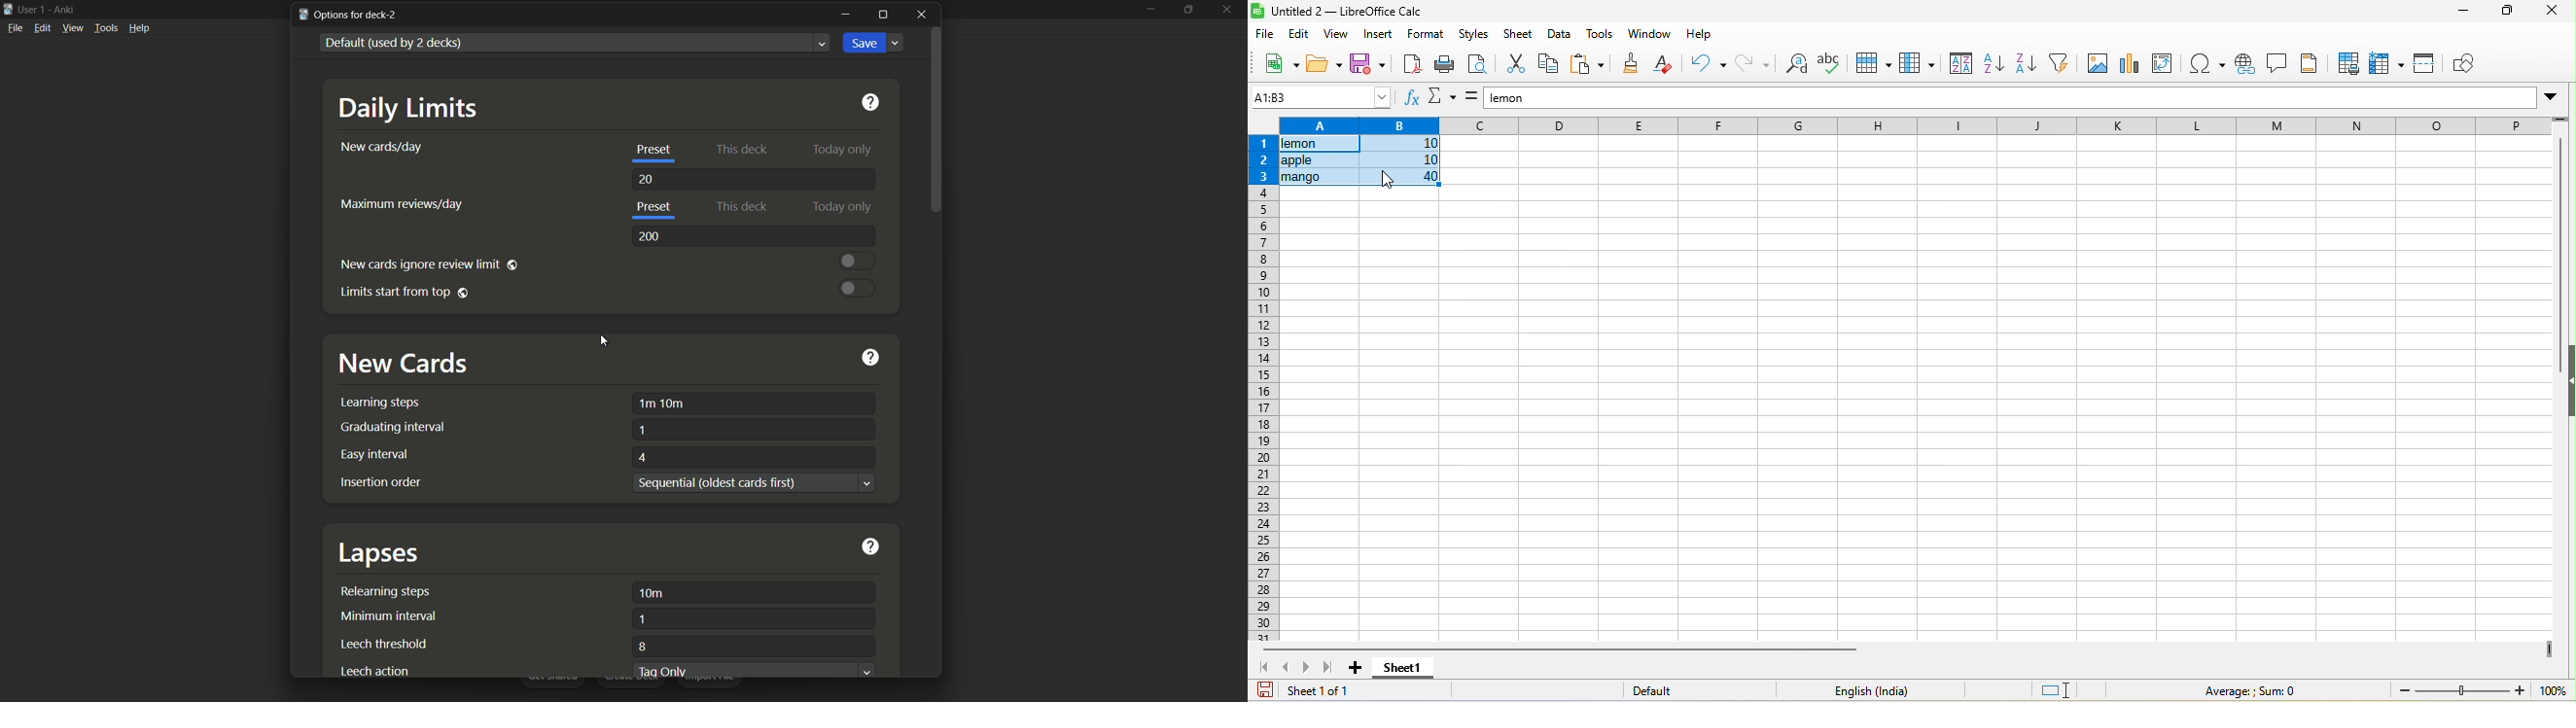 Image resolution: width=2576 pixels, height=728 pixels. What do you see at coordinates (430, 265) in the screenshot?
I see `new cards ignore review limit` at bounding box center [430, 265].